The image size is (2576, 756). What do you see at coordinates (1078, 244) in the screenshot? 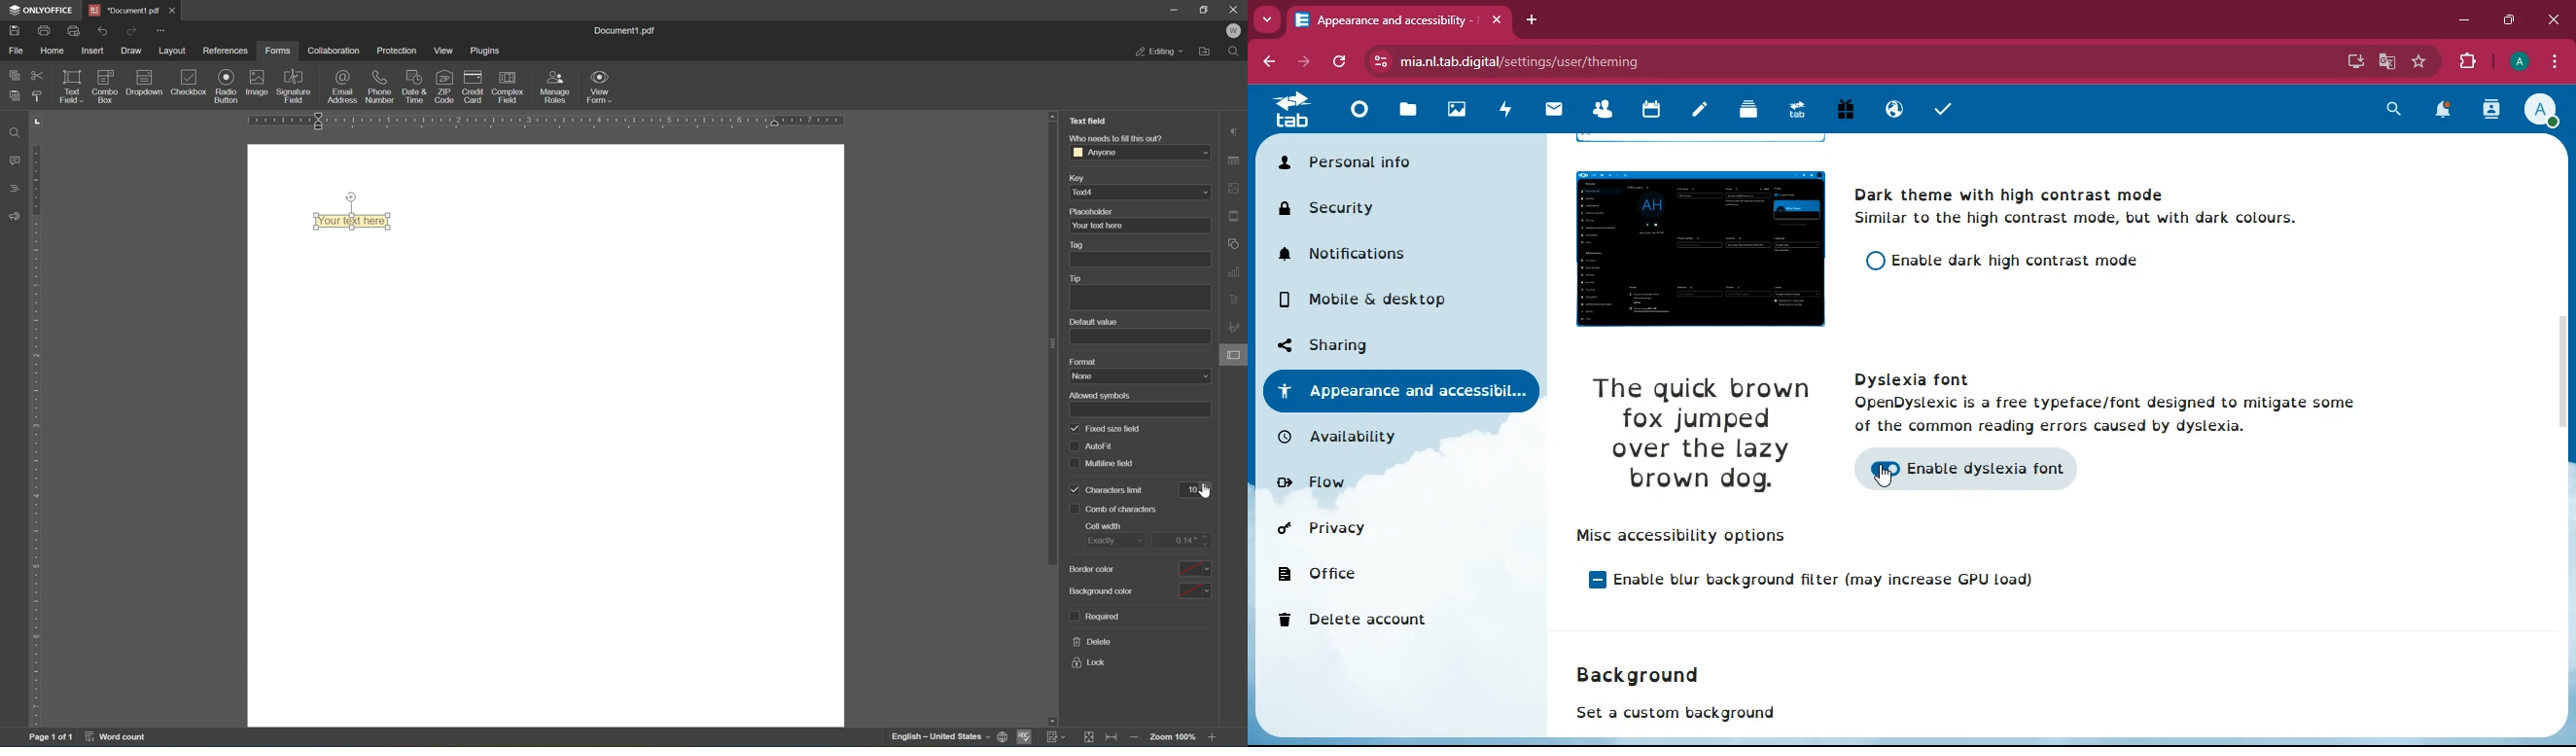
I see `tag` at bounding box center [1078, 244].